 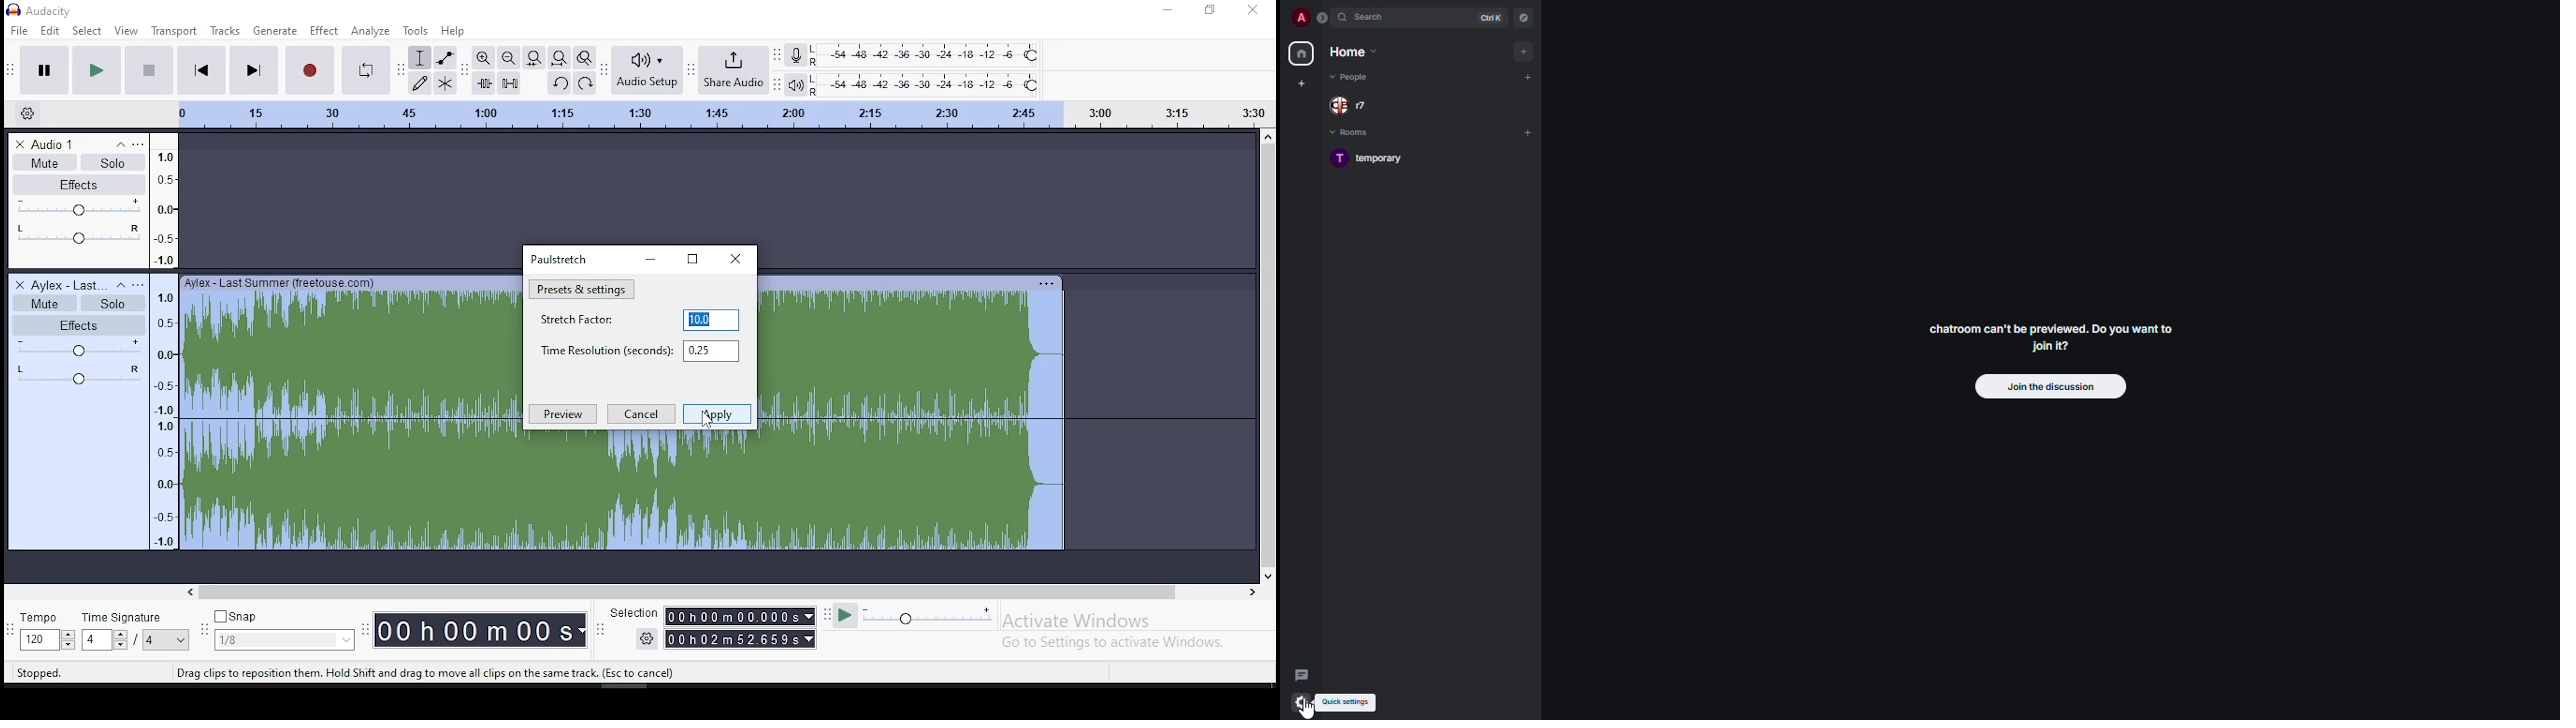 What do you see at coordinates (1298, 18) in the screenshot?
I see `profile` at bounding box center [1298, 18].